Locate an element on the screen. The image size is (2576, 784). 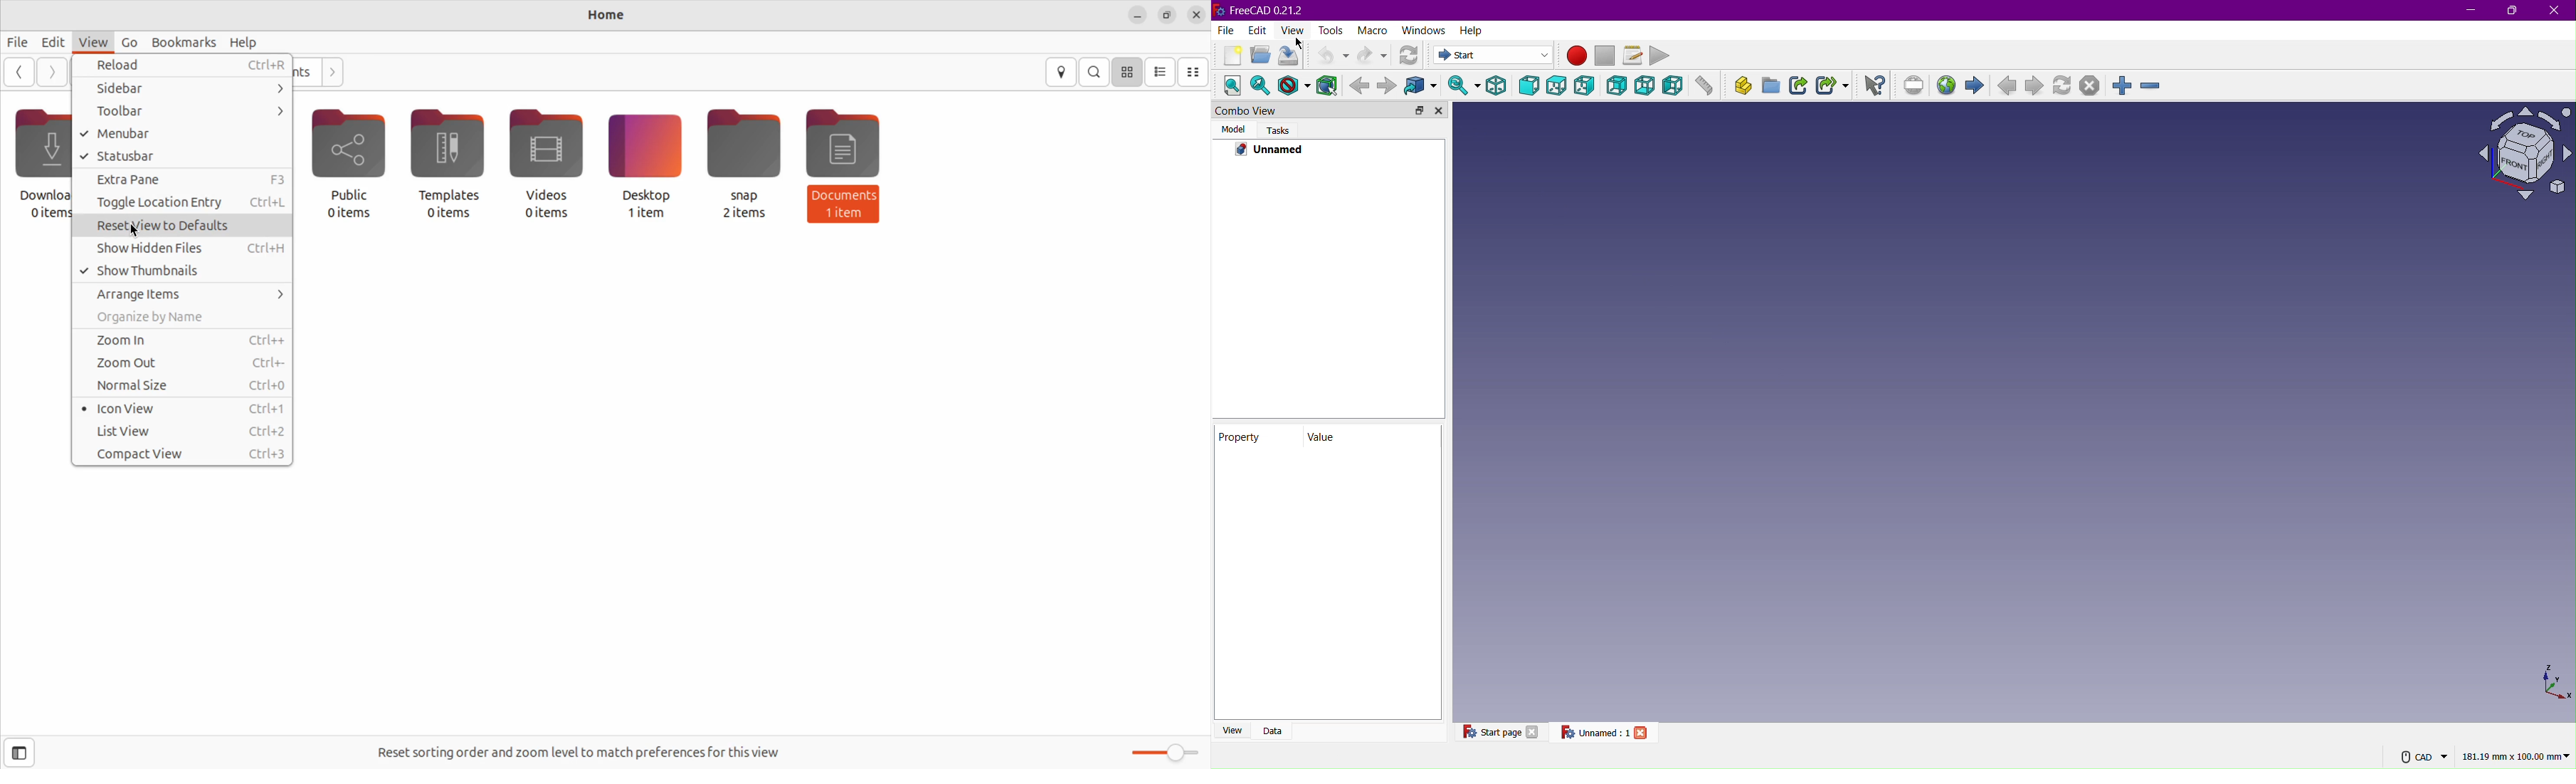
Fit Selection is located at coordinates (1258, 85).